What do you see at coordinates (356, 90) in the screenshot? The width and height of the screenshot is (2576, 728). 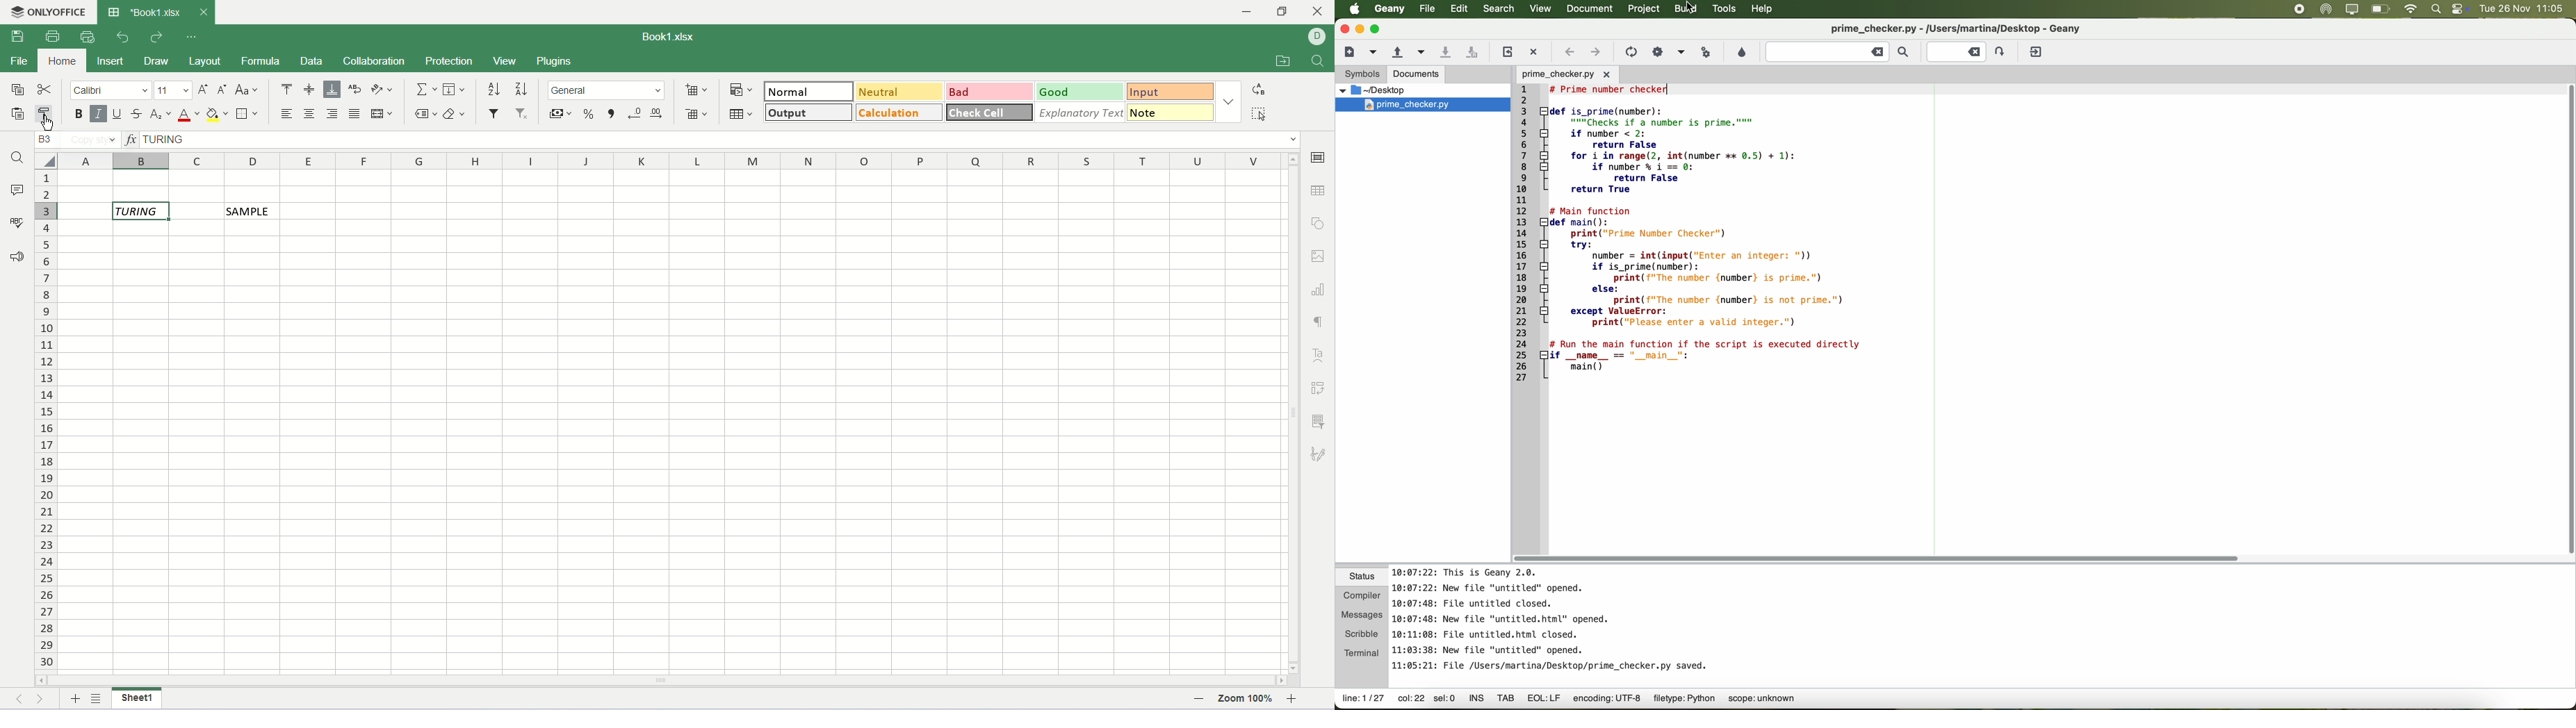 I see `wrap text` at bounding box center [356, 90].